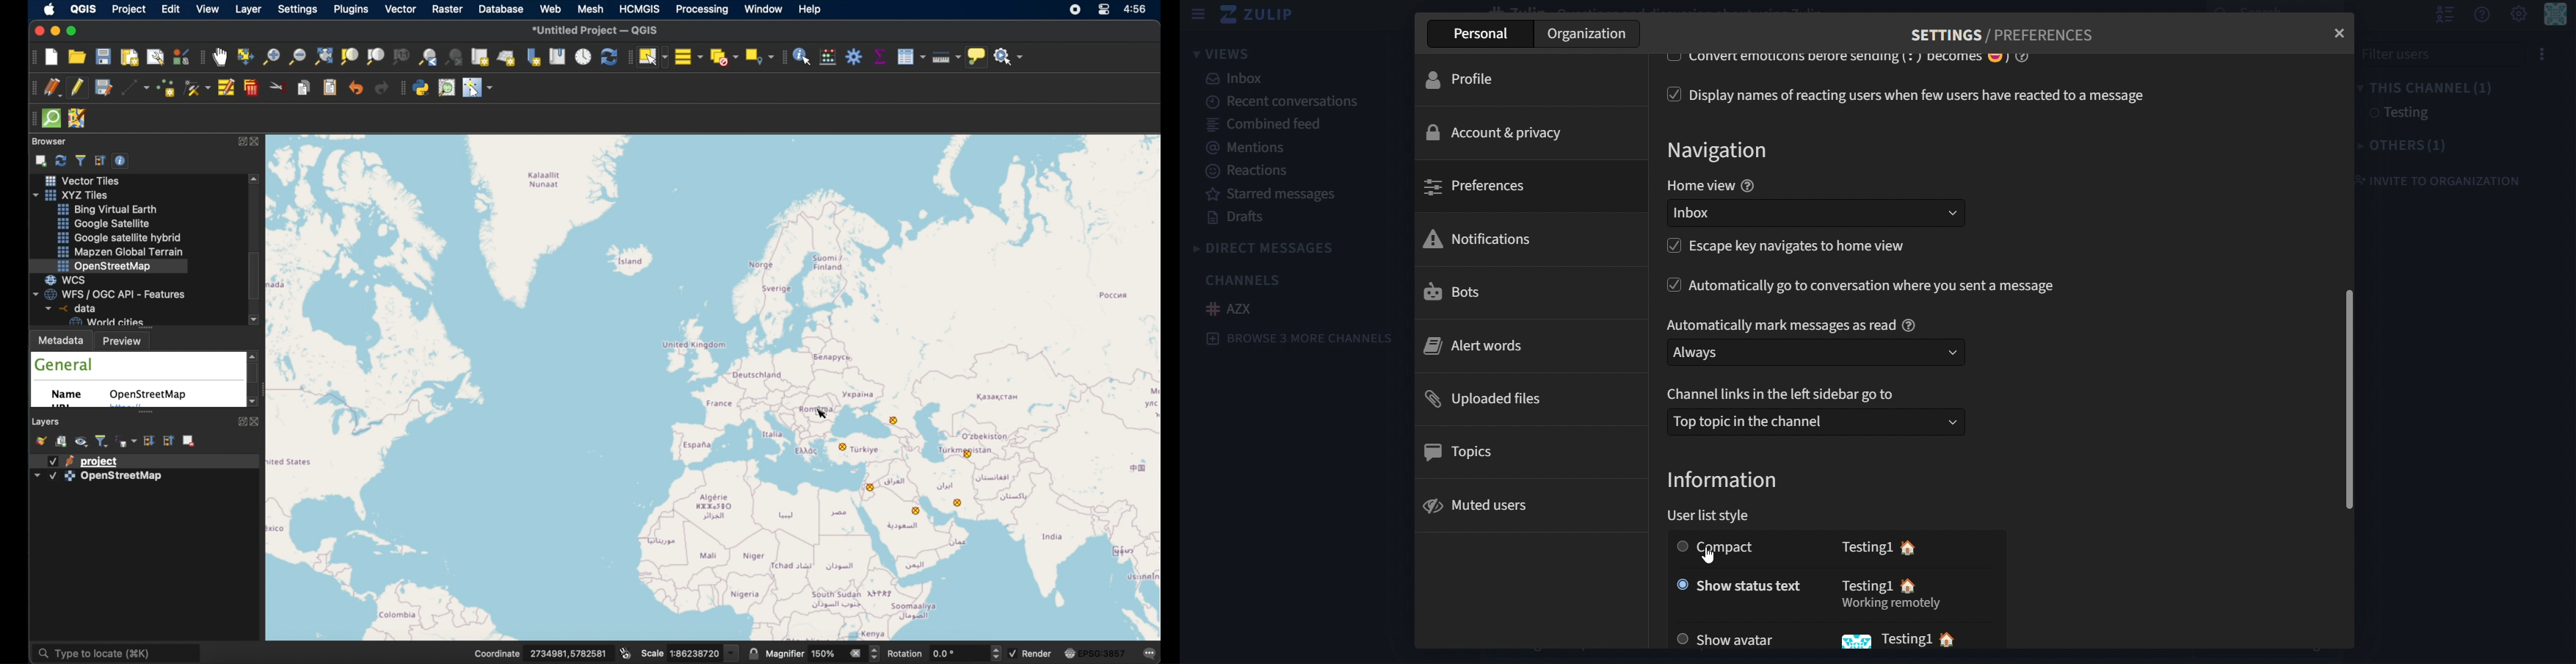 This screenshot has height=672, width=2576. What do you see at coordinates (80, 180) in the screenshot?
I see `vector tiles` at bounding box center [80, 180].